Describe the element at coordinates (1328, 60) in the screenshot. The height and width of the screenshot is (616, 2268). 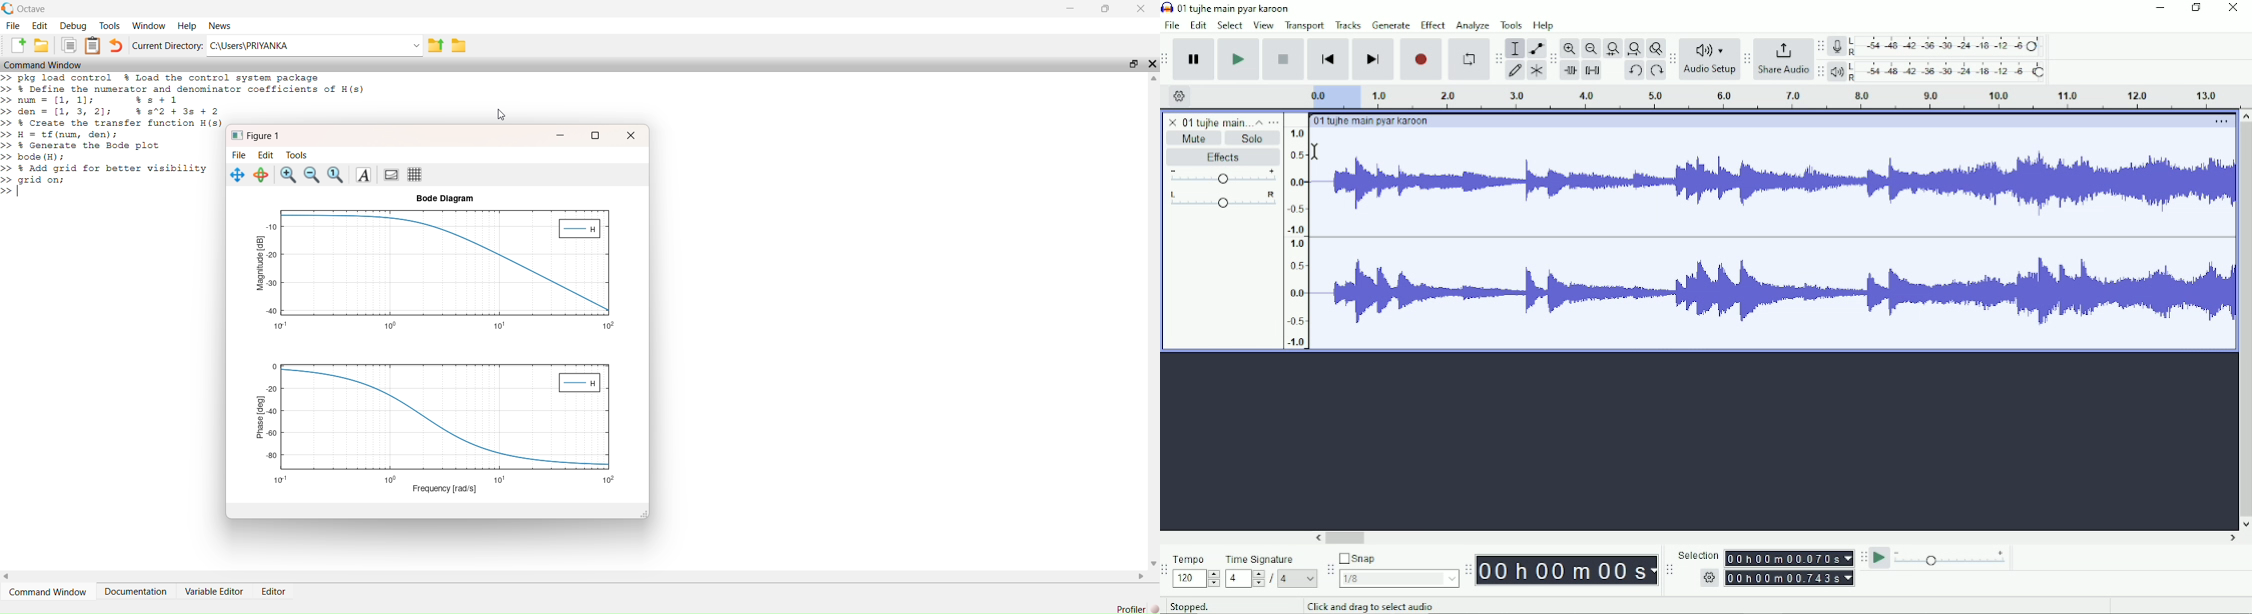
I see `Skip to start` at that location.